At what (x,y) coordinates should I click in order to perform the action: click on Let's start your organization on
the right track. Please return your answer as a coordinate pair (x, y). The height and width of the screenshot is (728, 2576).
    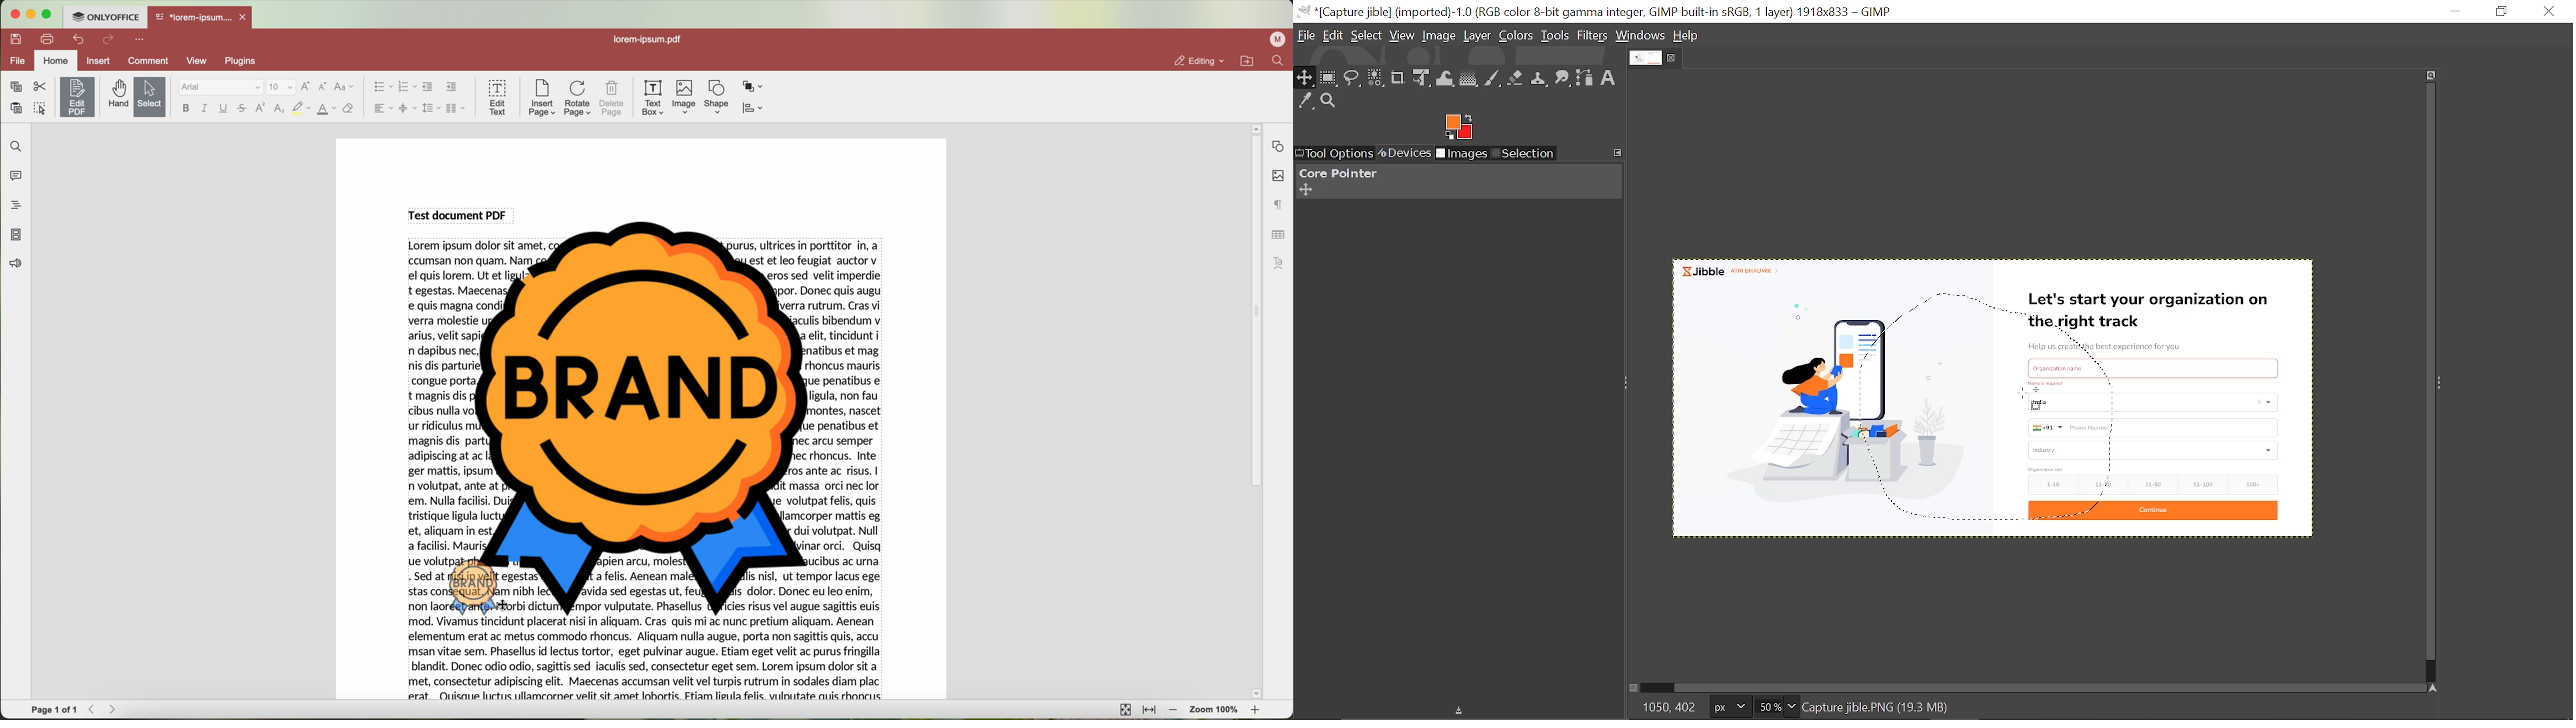
    Looking at the image, I should click on (2152, 312).